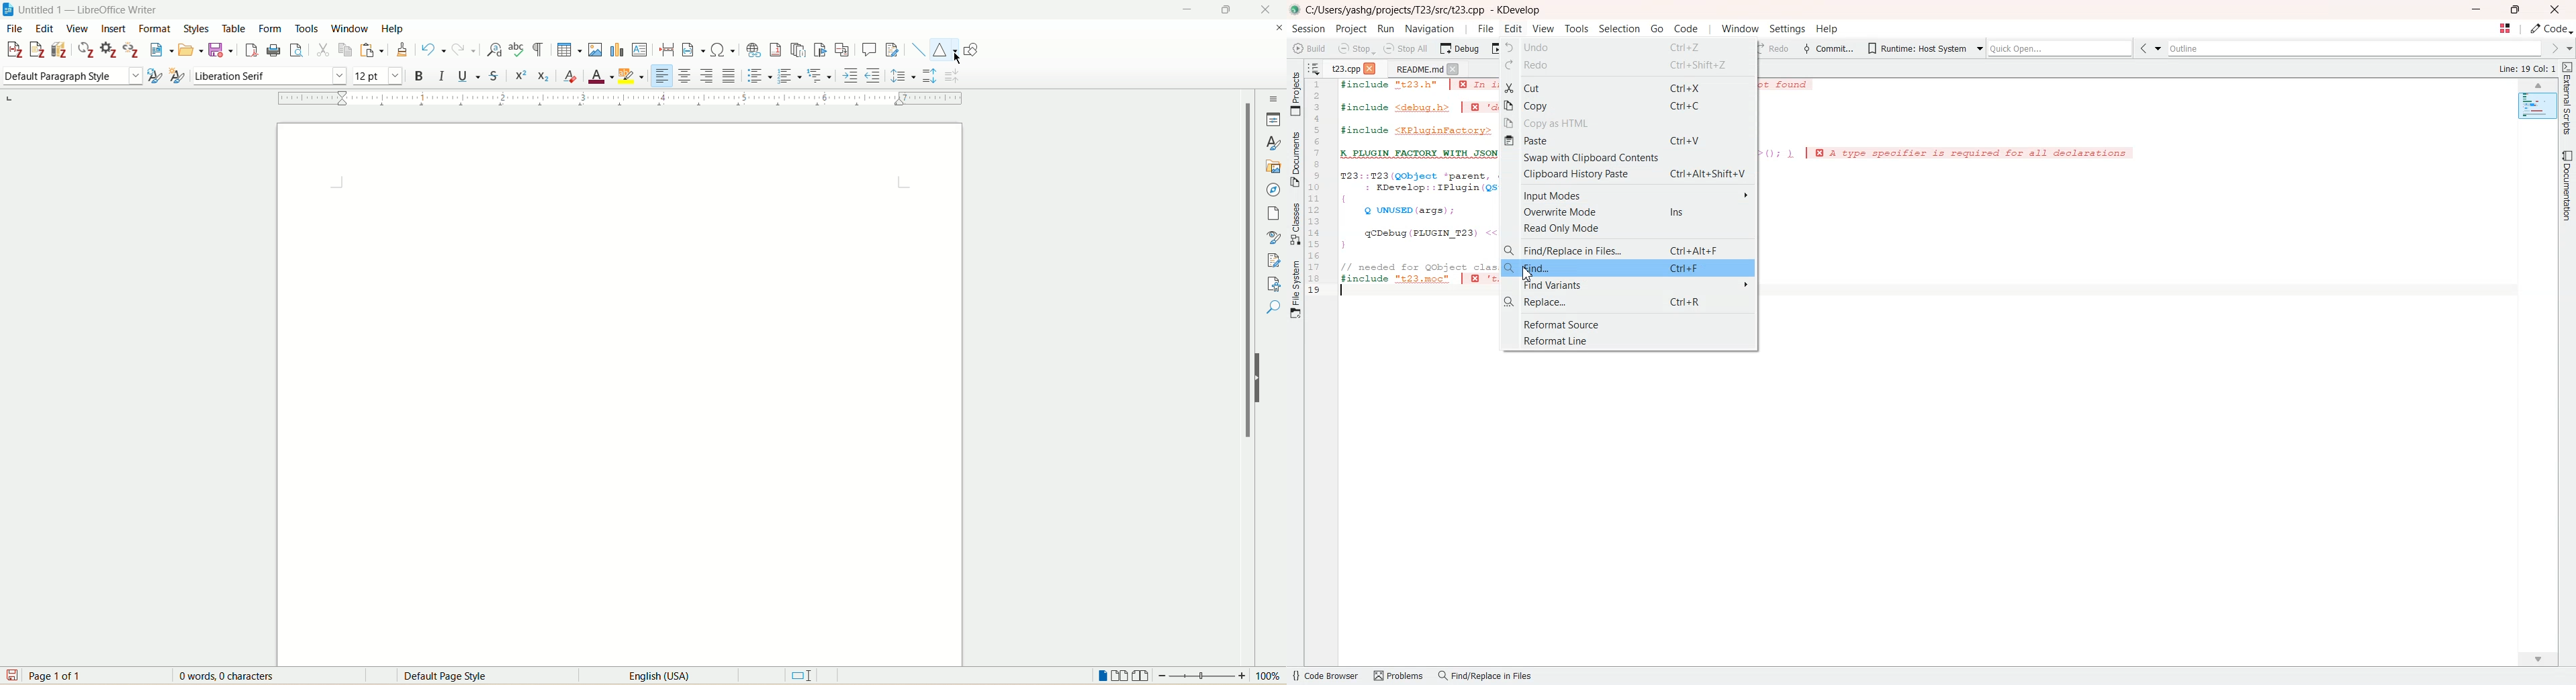  Describe the element at coordinates (308, 27) in the screenshot. I see `tools` at that location.